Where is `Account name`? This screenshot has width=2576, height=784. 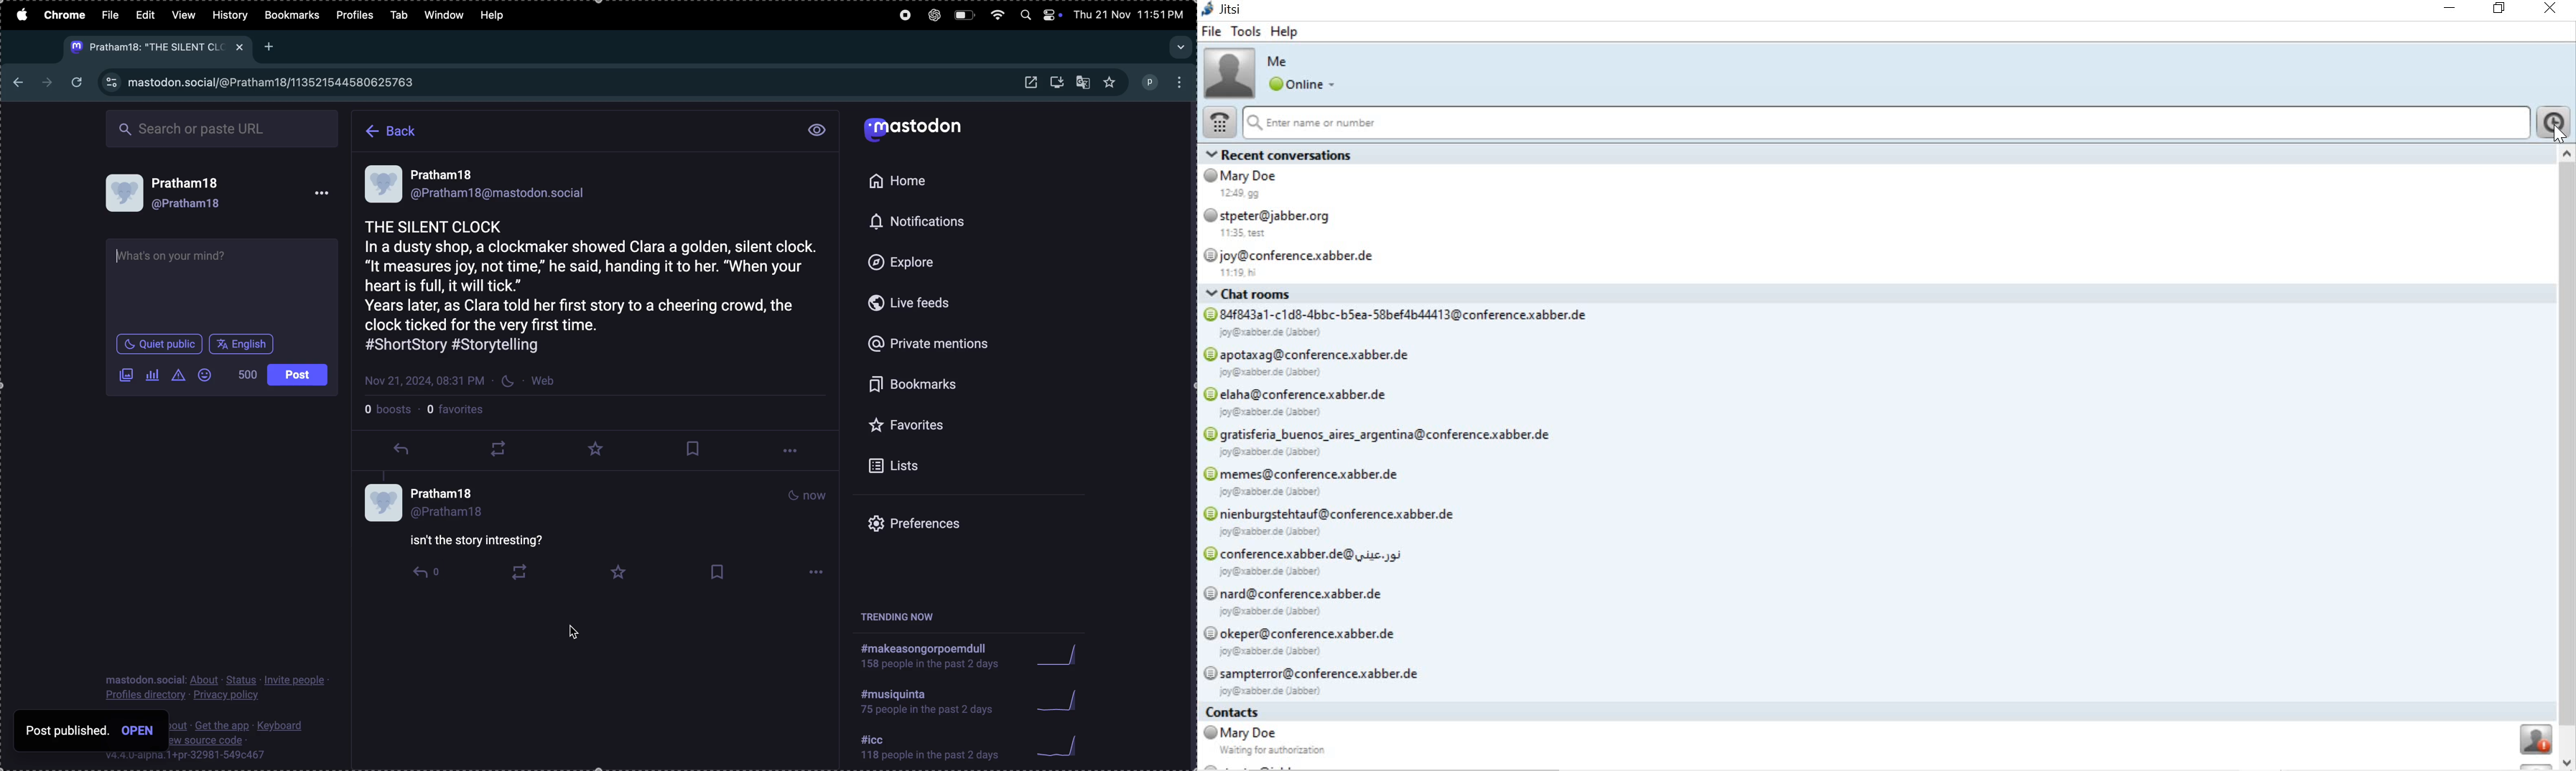
Account name is located at coordinates (1278, 60).